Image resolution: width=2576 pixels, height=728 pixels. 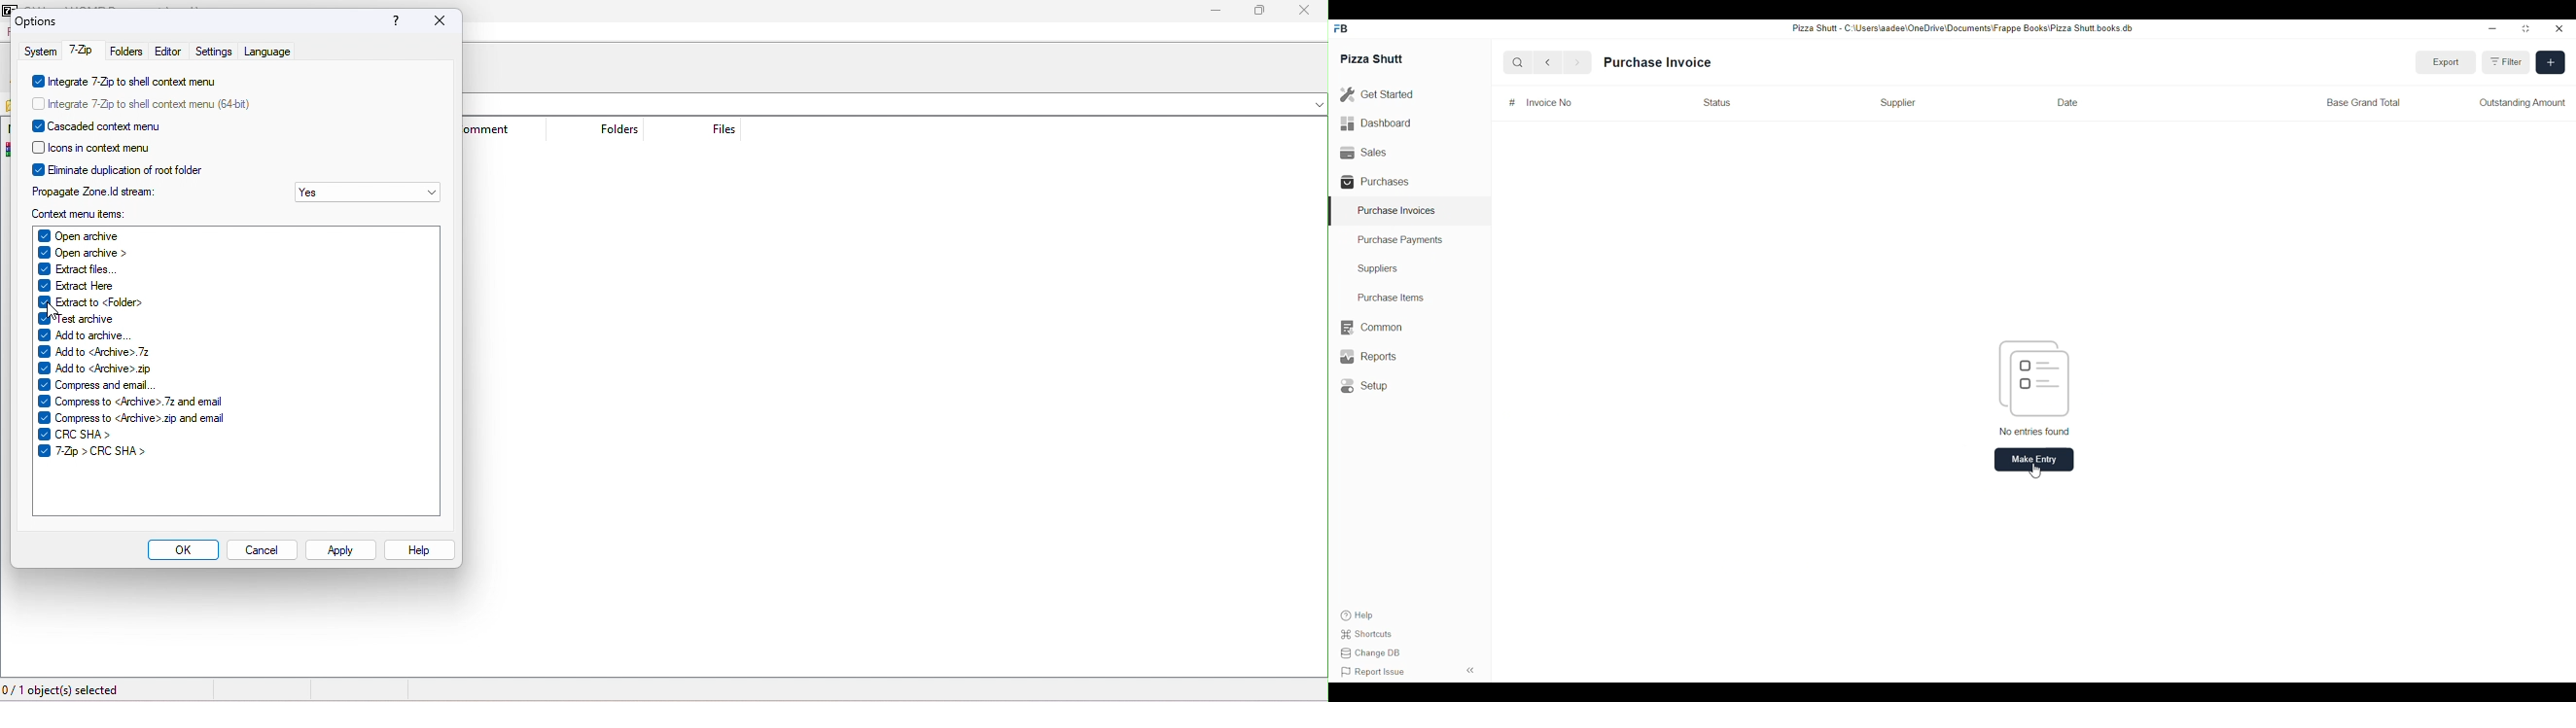 I want to click on files icon, so click(x=2034, y=378).